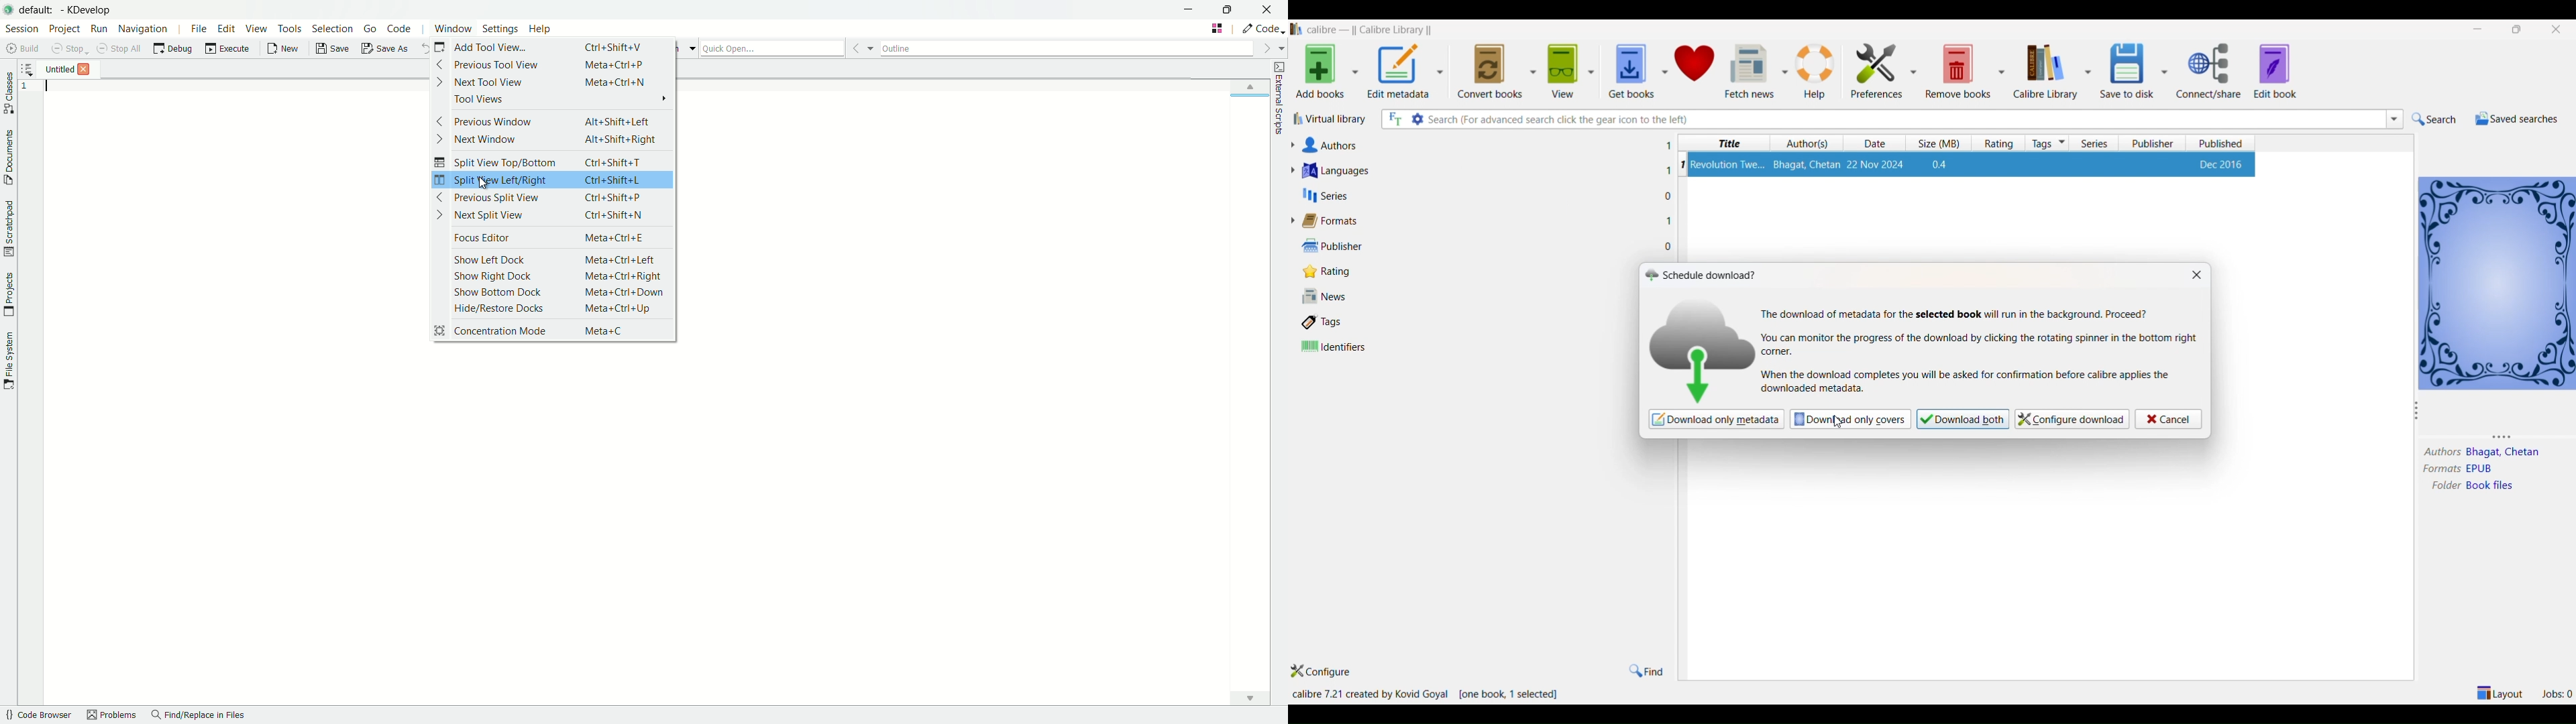 This screenshot has height=728, width=2576. I want to click on calibre library, so click(2043, 71).